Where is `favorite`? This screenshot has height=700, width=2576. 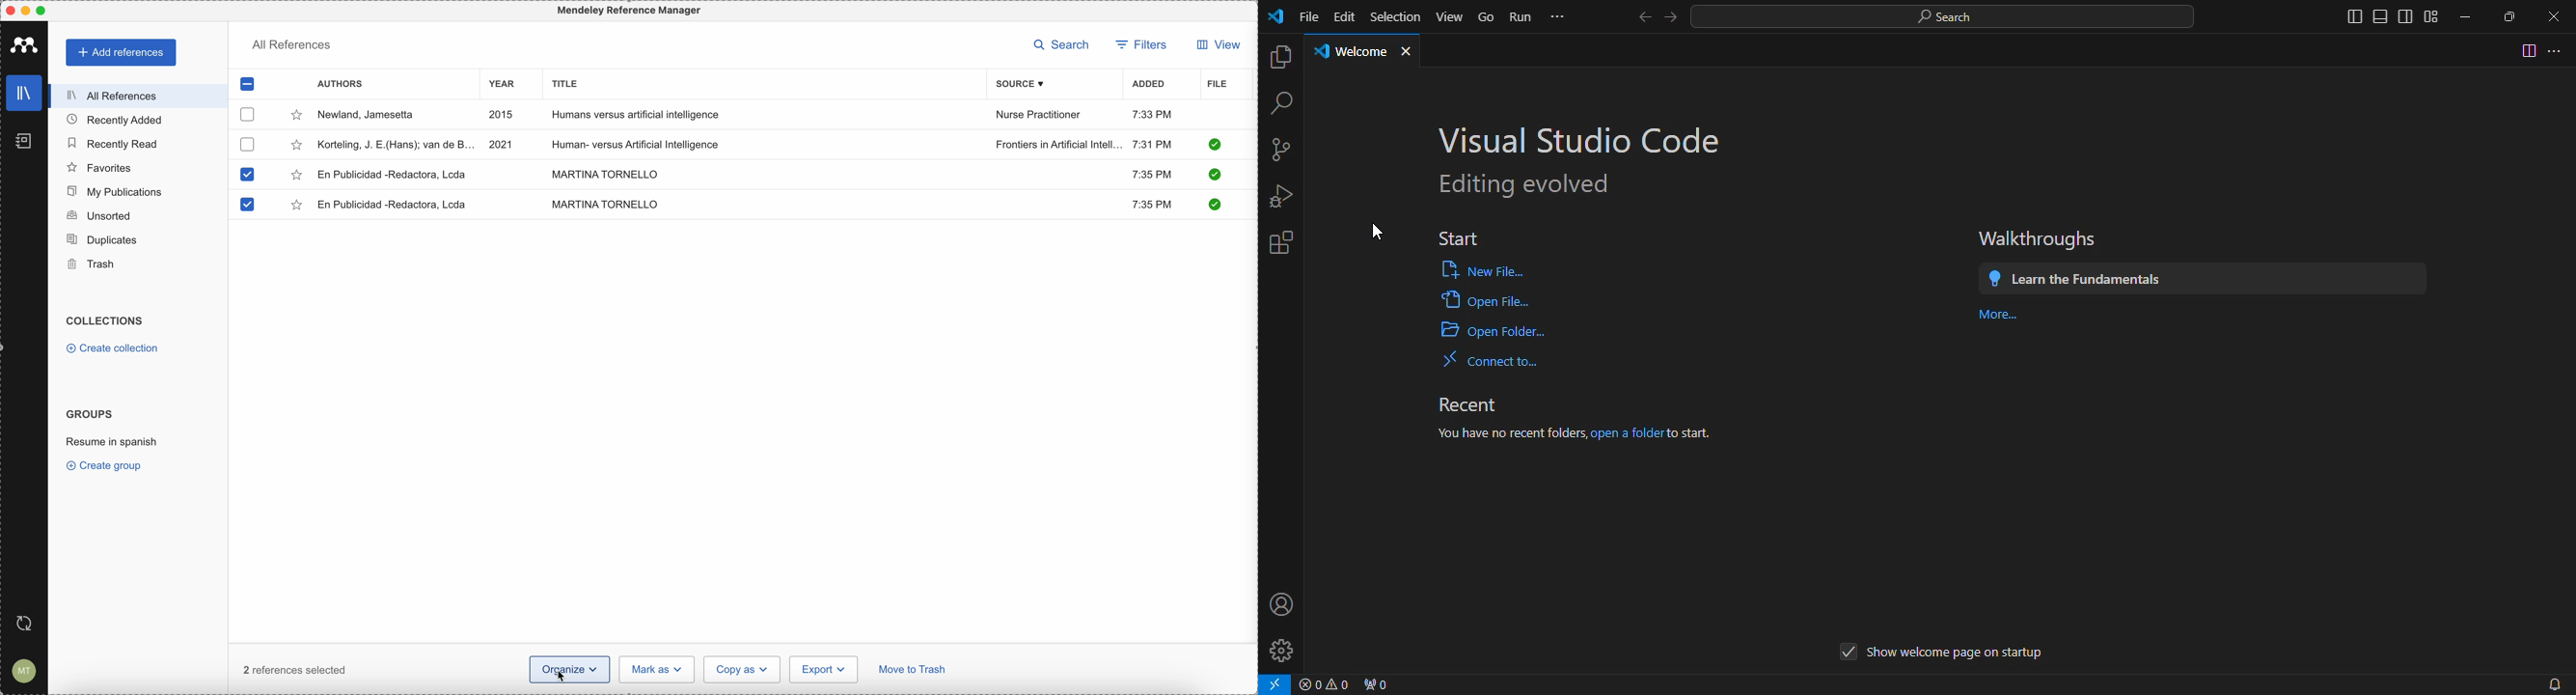 favorite is located at coordinates (297, 147).